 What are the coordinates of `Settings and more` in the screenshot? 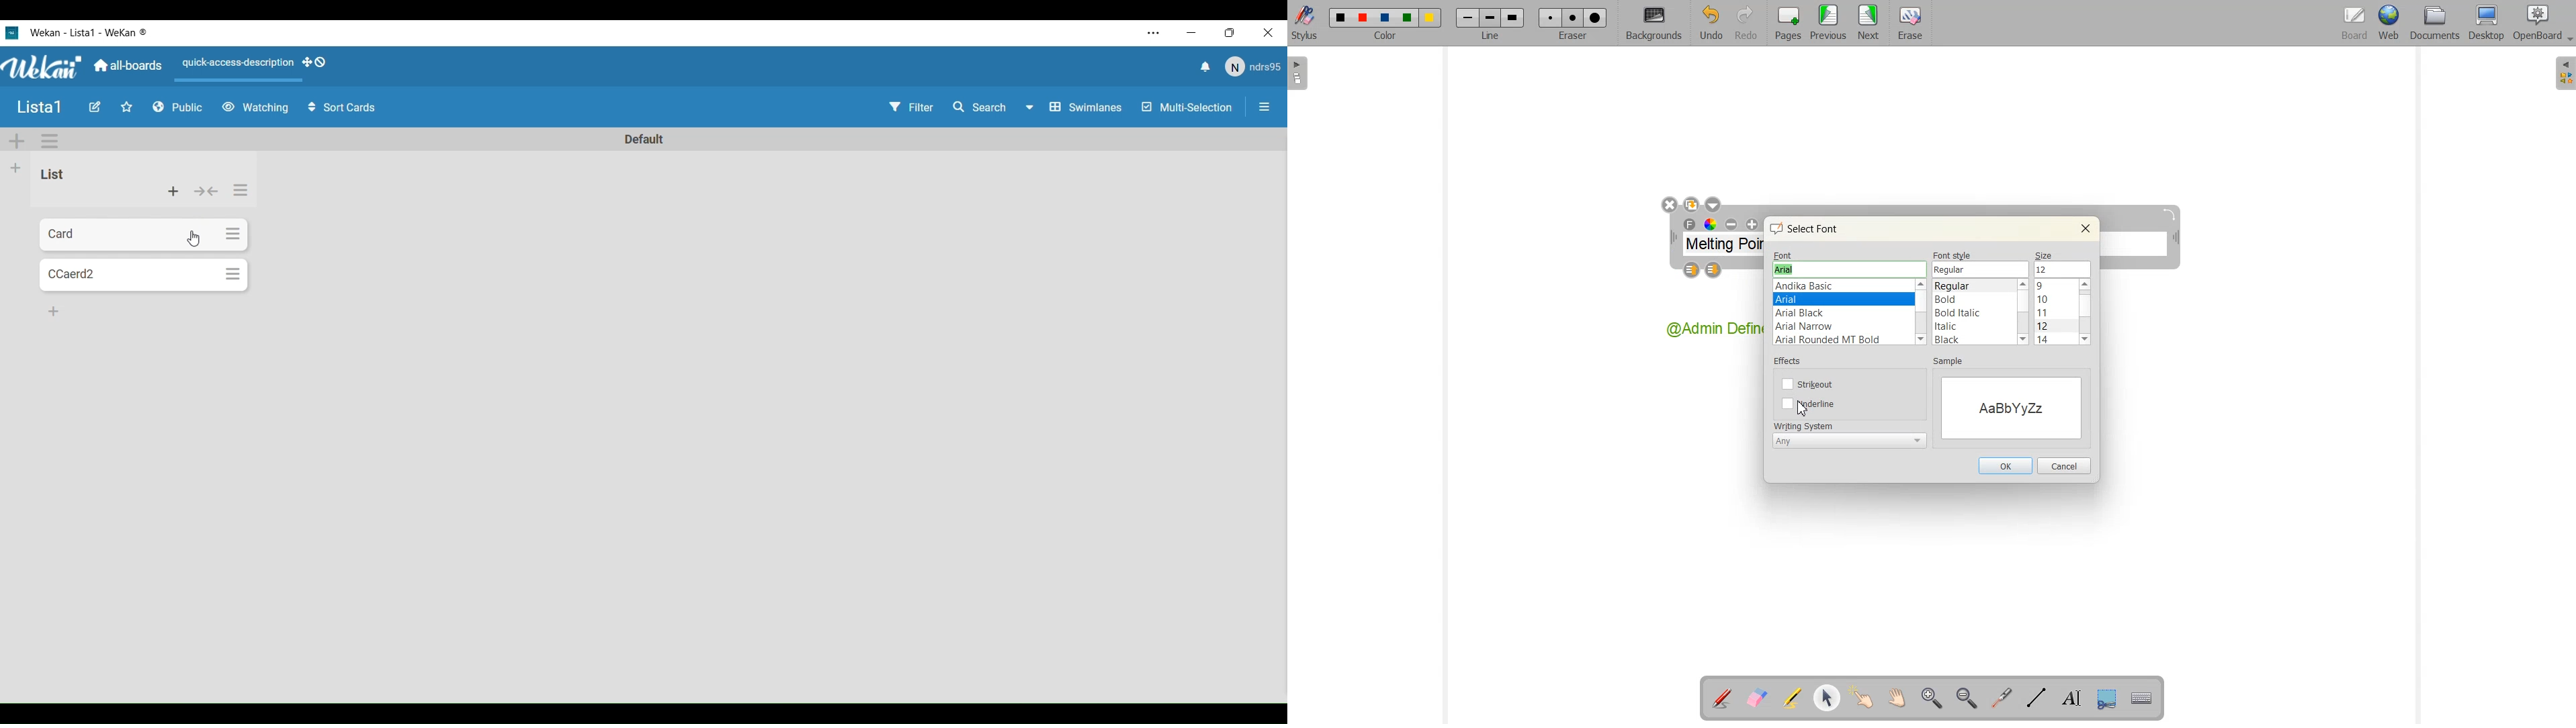 It's located at (1155, 33).